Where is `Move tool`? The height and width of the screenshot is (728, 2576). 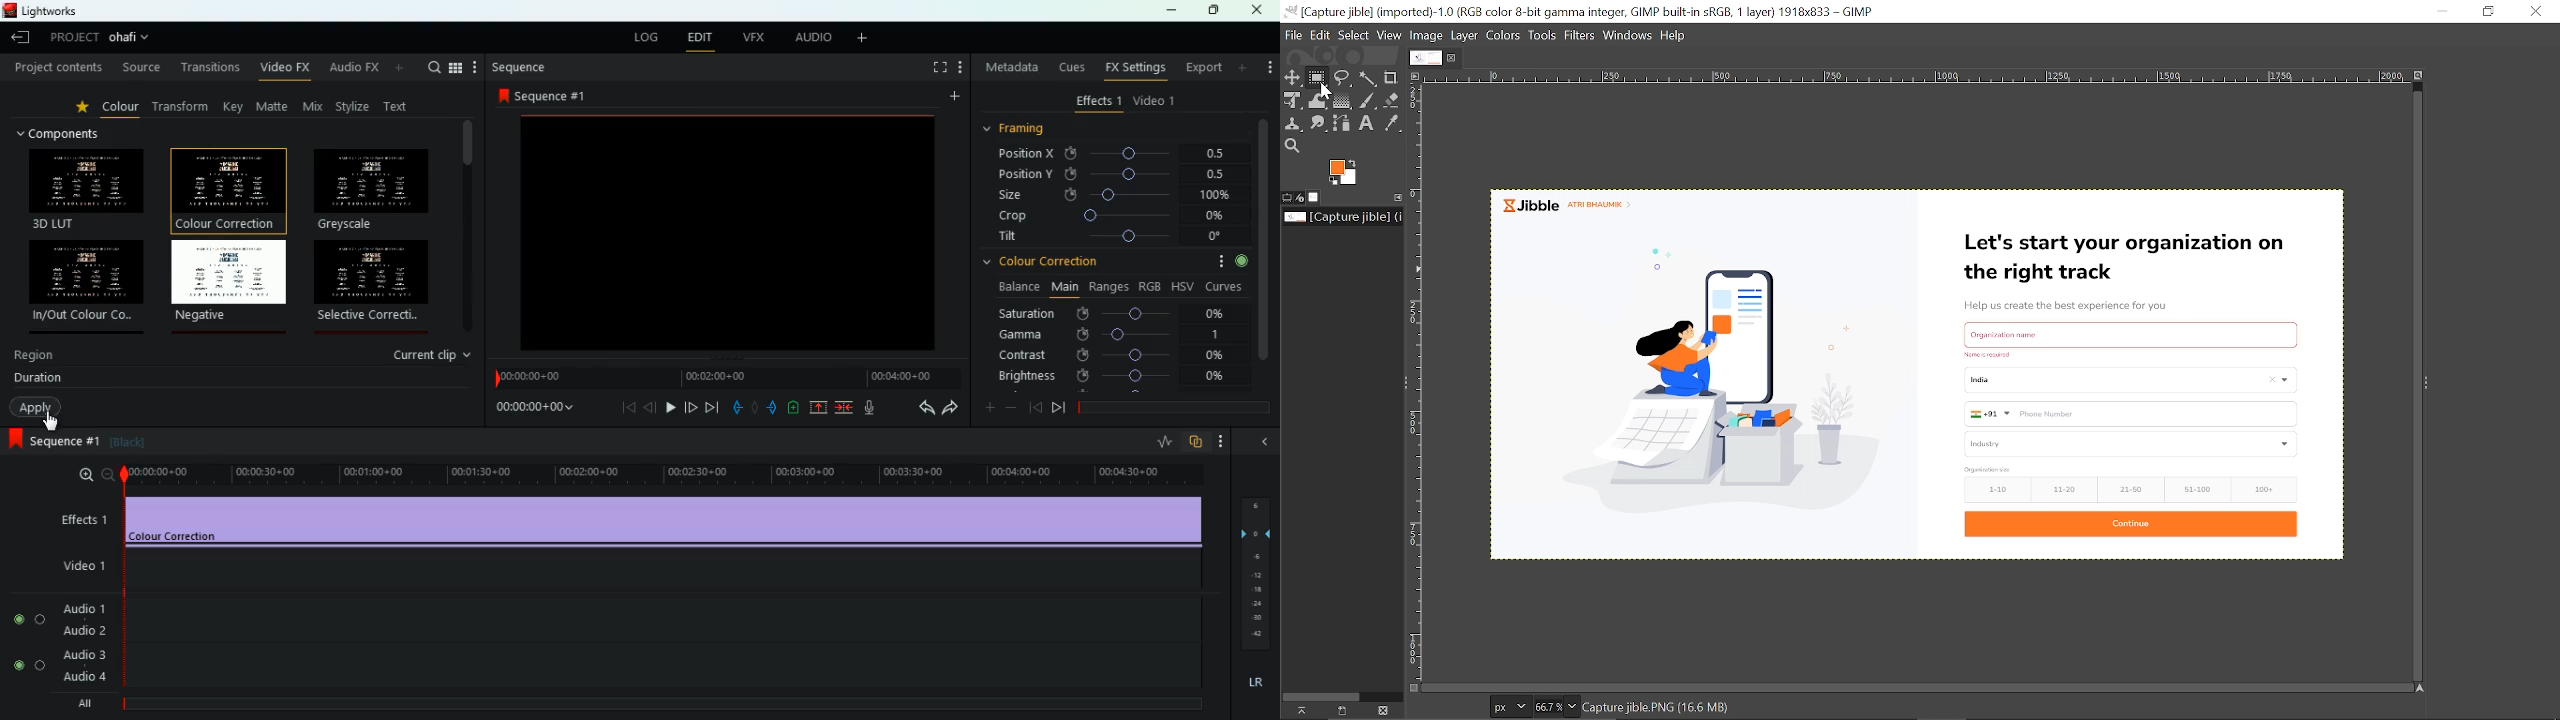
Move tool is located at coordinates (1292, 76).